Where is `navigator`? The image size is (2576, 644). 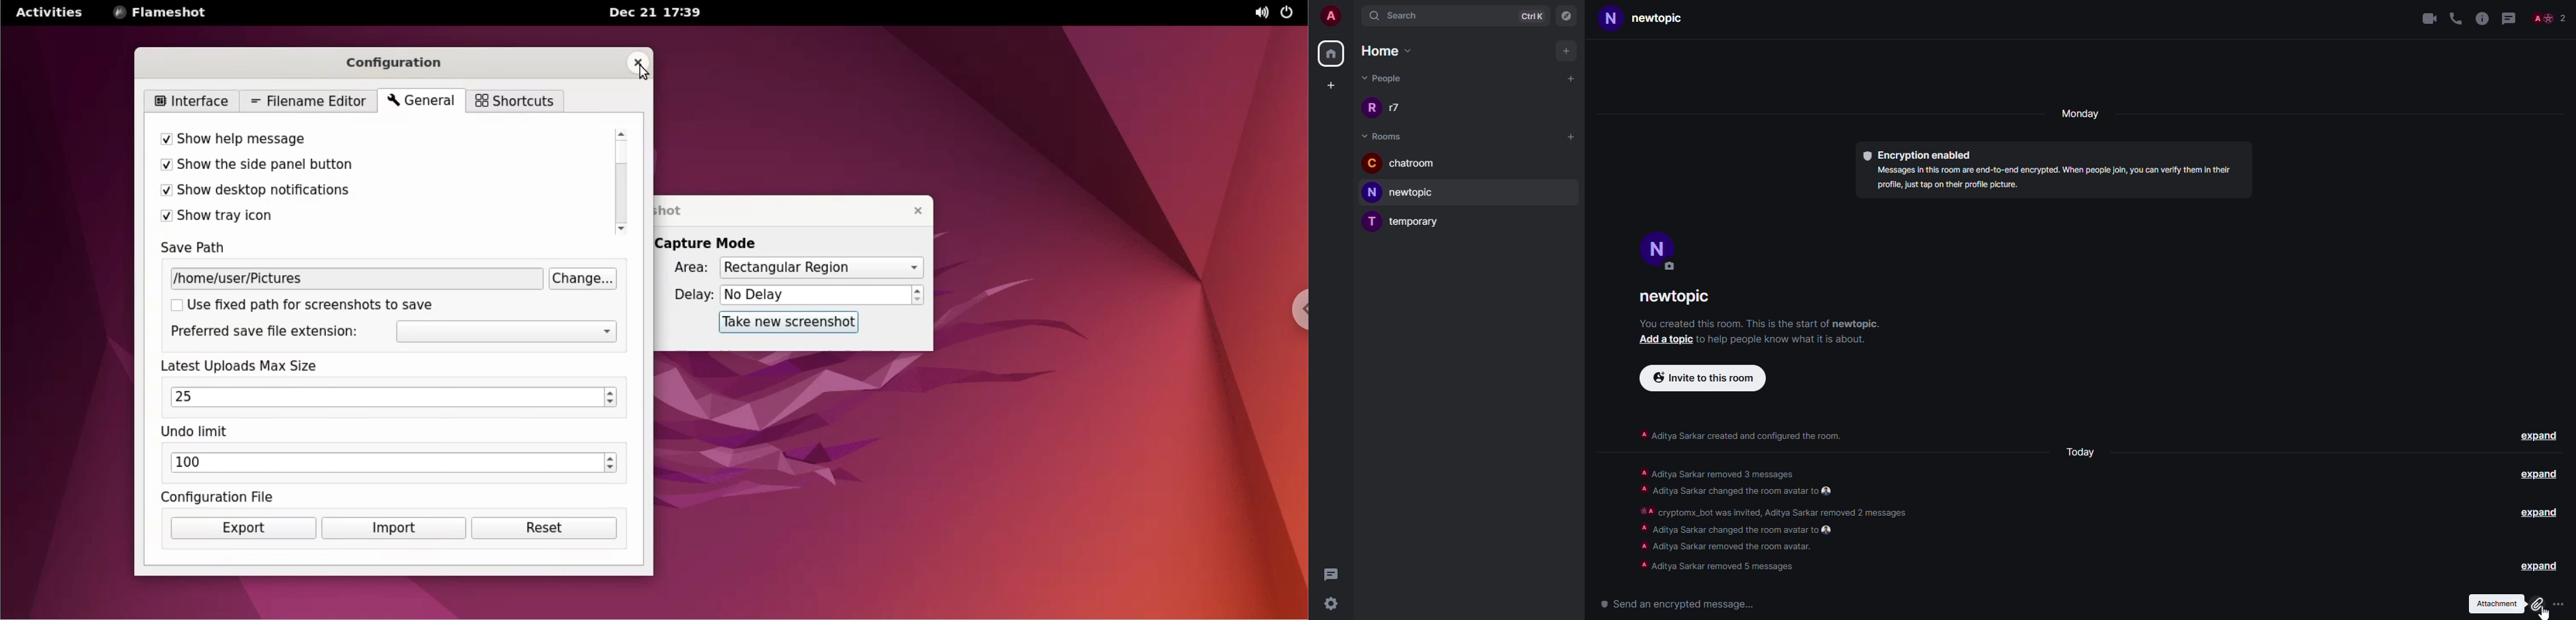 navigator is located at coordinates (1570, 17).